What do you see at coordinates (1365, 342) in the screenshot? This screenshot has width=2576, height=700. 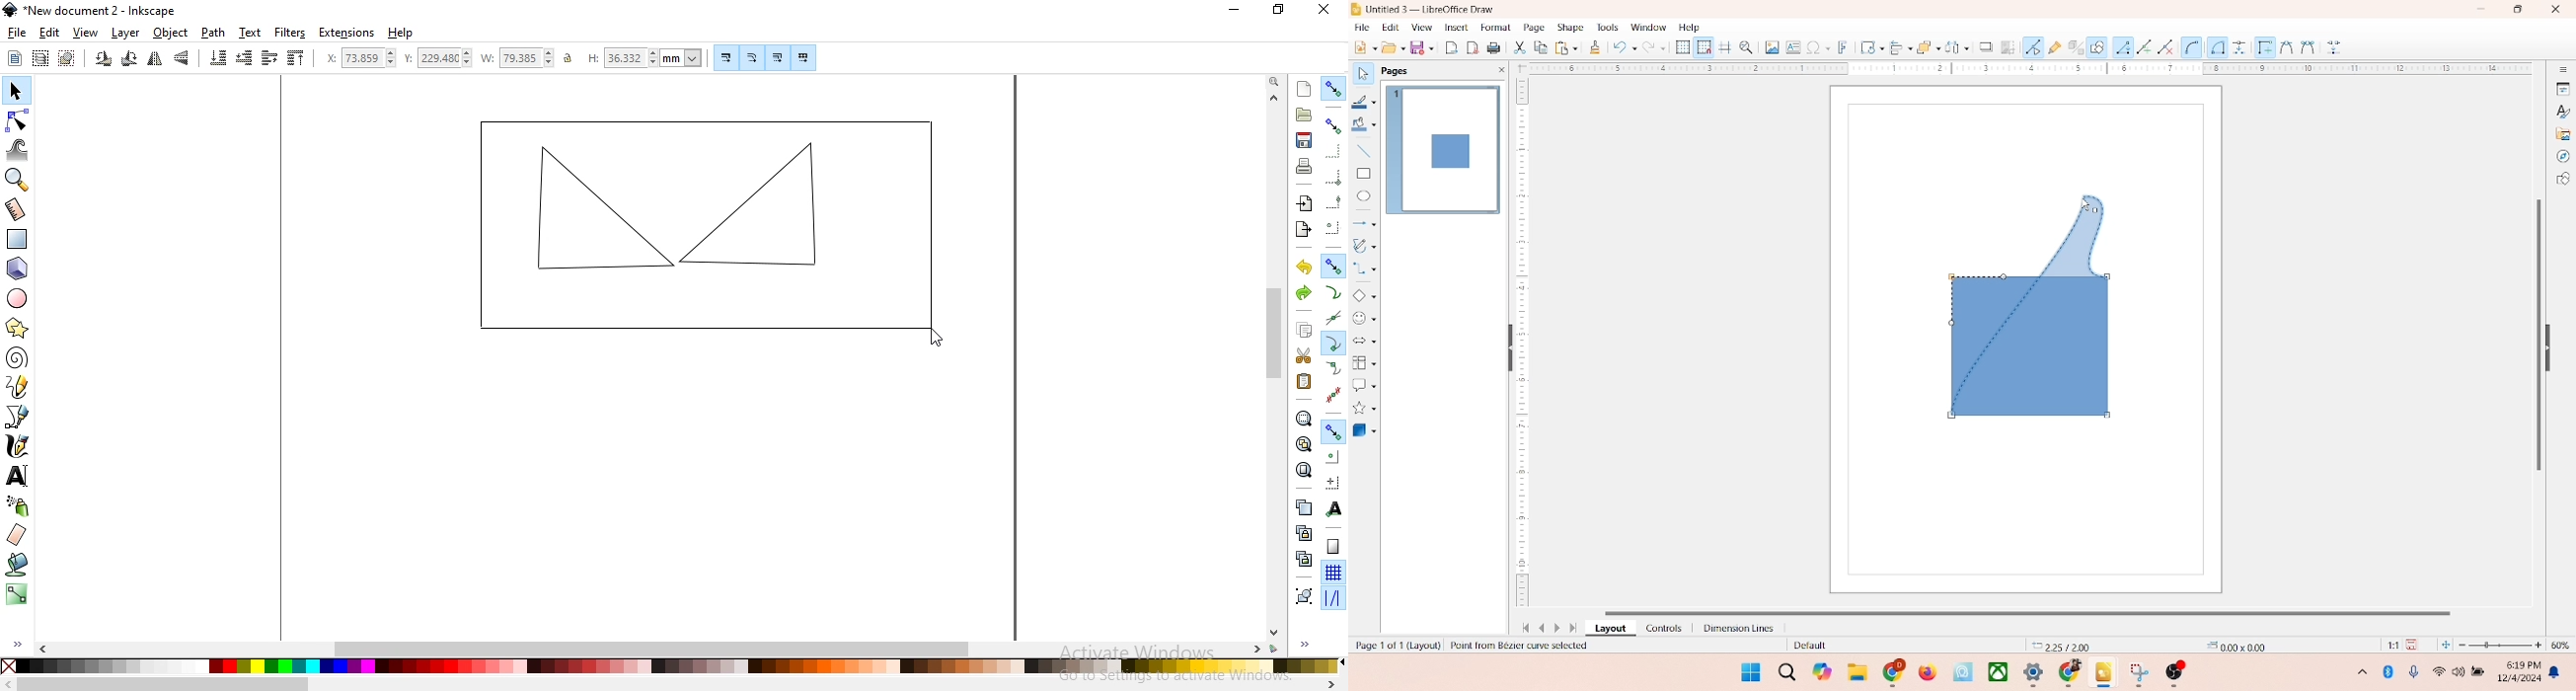 I see `block arrow` at bounding box center [1365, 342].